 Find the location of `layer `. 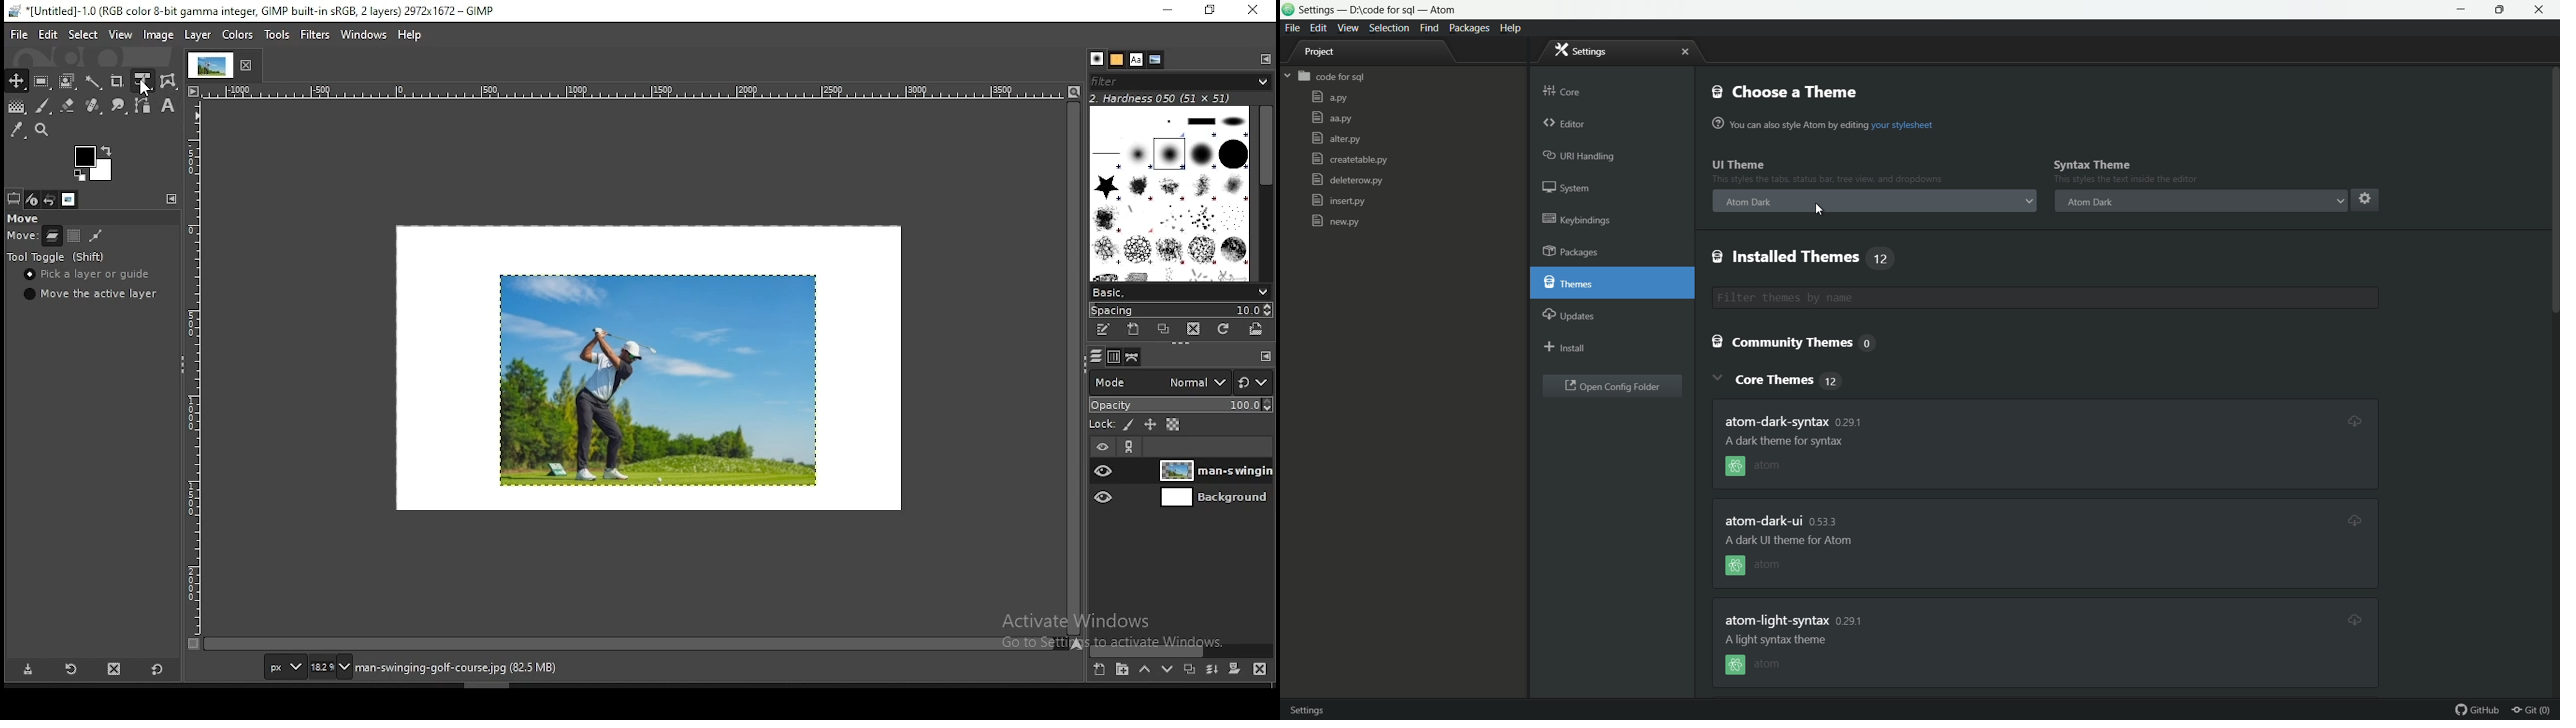

layer  is located at coordinates (1212, 498).